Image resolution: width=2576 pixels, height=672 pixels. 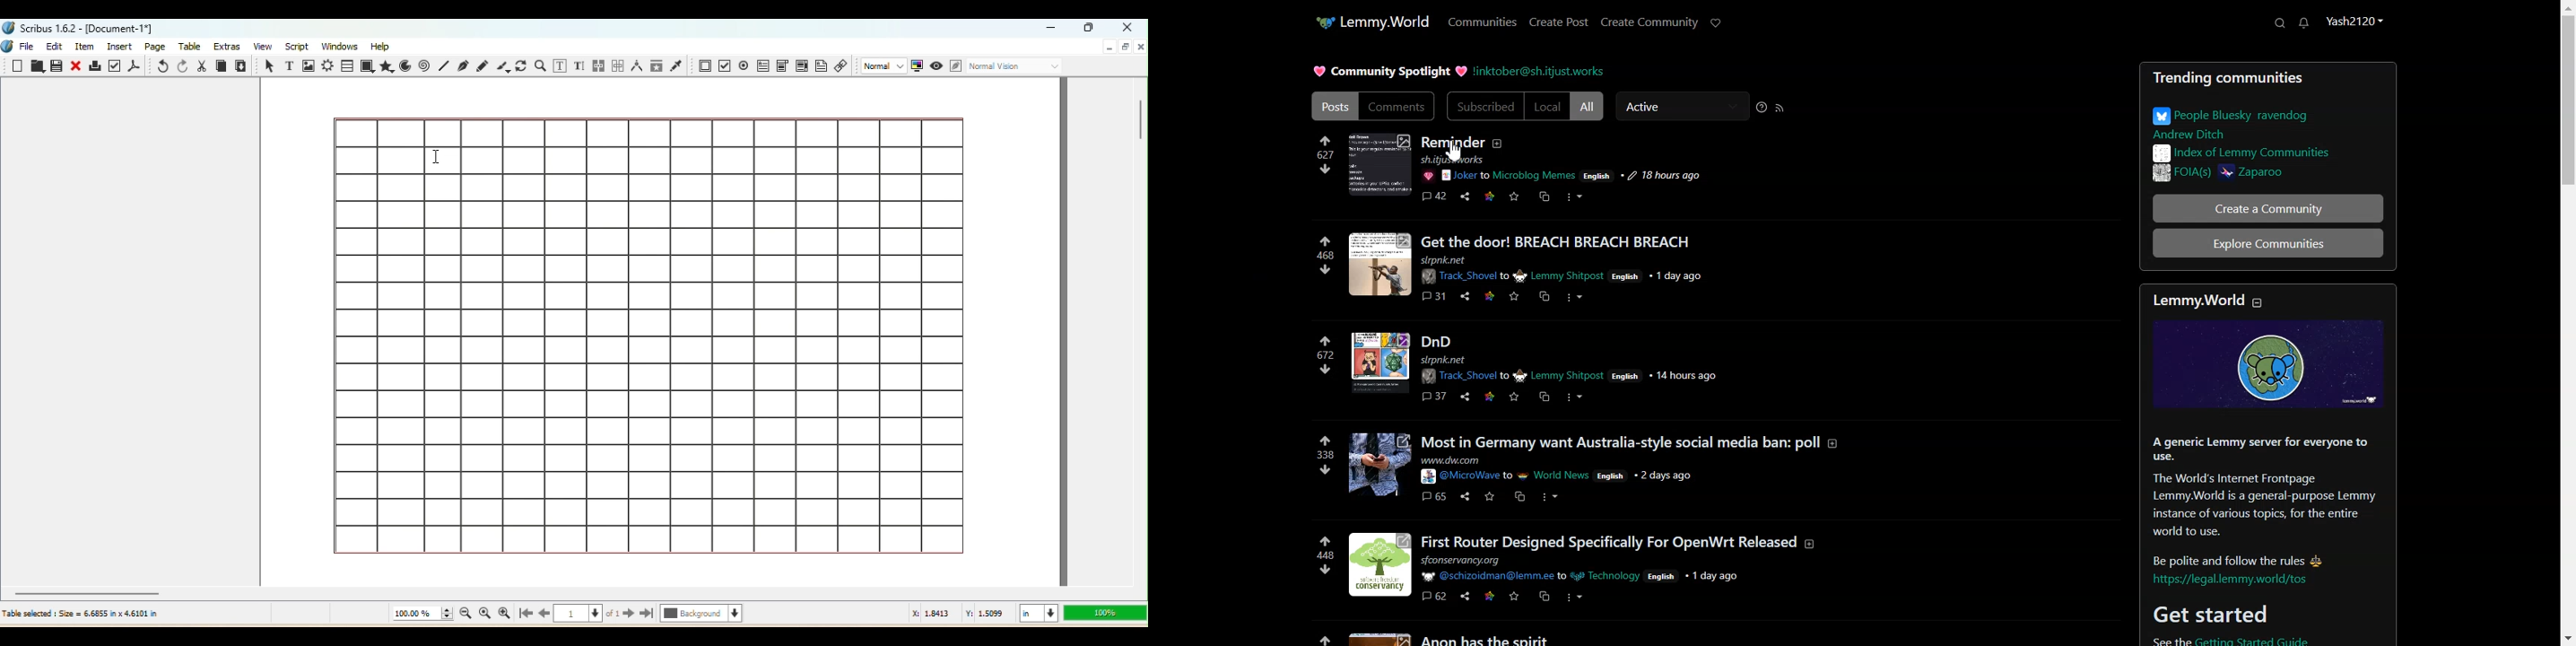 What do you see at coordinates (221, 65) in the screenshot?
I see `Copy` at bounding box center [221, 65].